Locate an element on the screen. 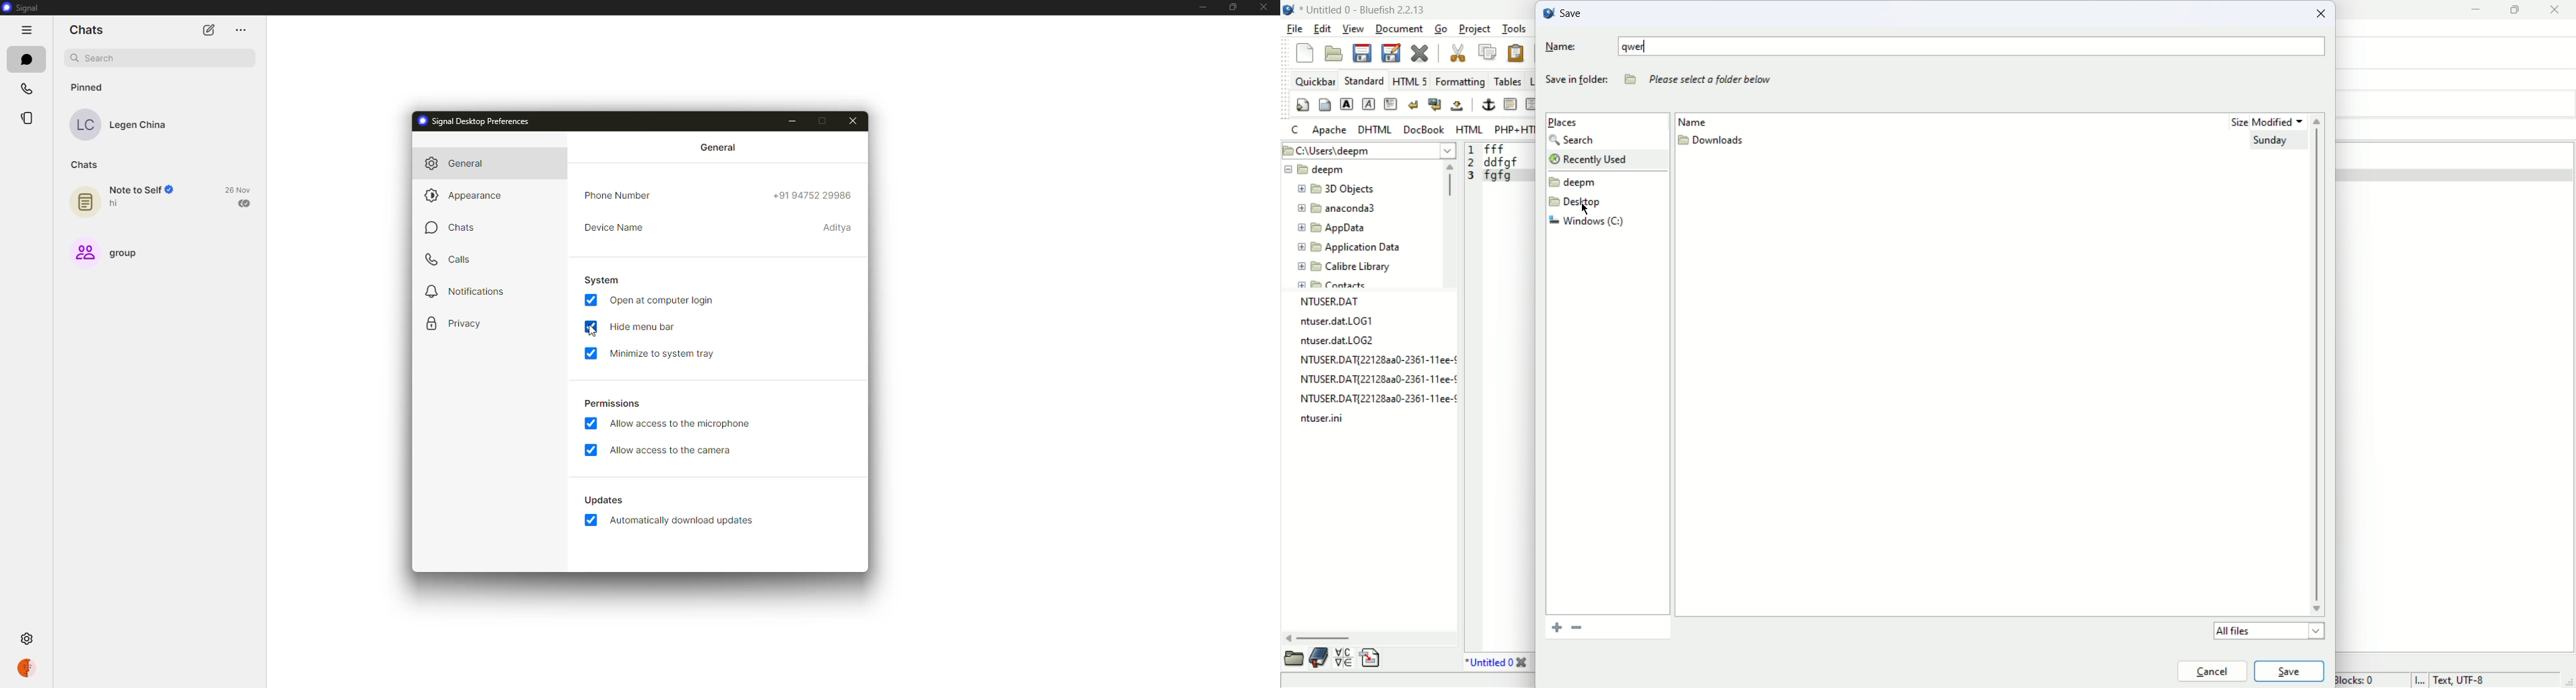 The image size is (2576, 700). size is located at coordinates (2231, 122).